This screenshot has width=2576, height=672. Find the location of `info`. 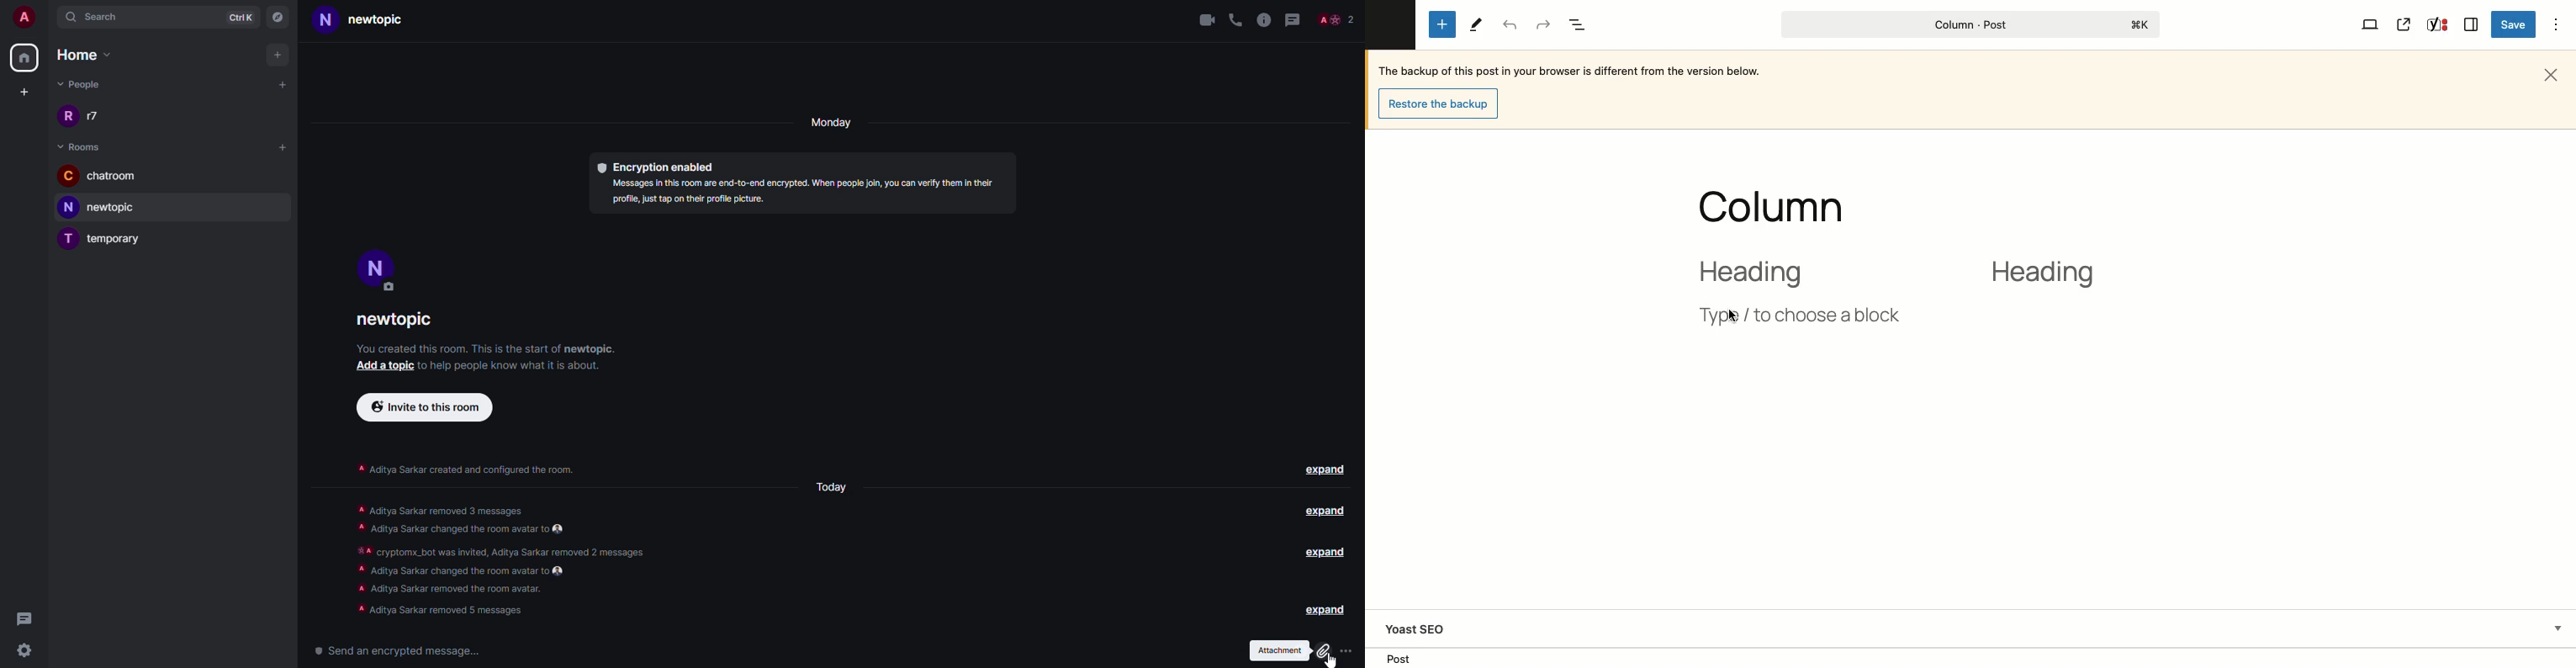

info is located at coordinates (469, 466).